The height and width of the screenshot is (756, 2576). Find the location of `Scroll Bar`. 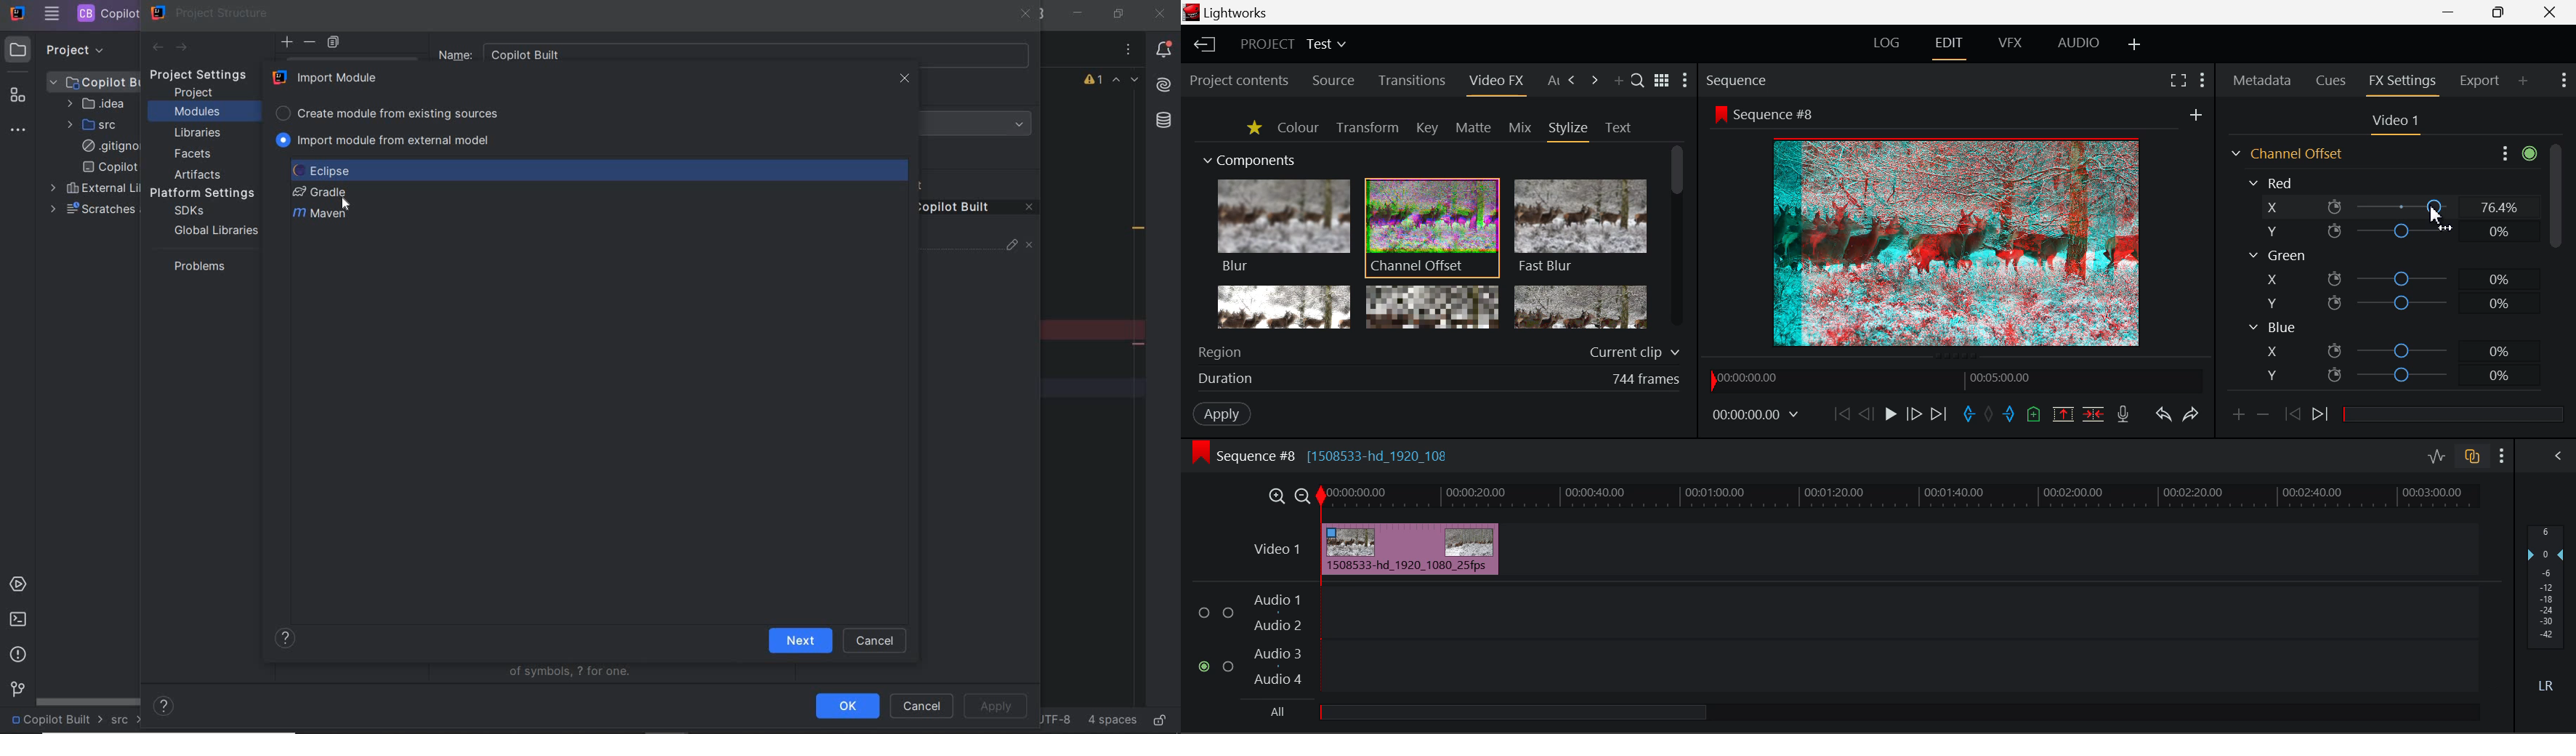

Scroll Bar is located at coordinates (1675, 236).